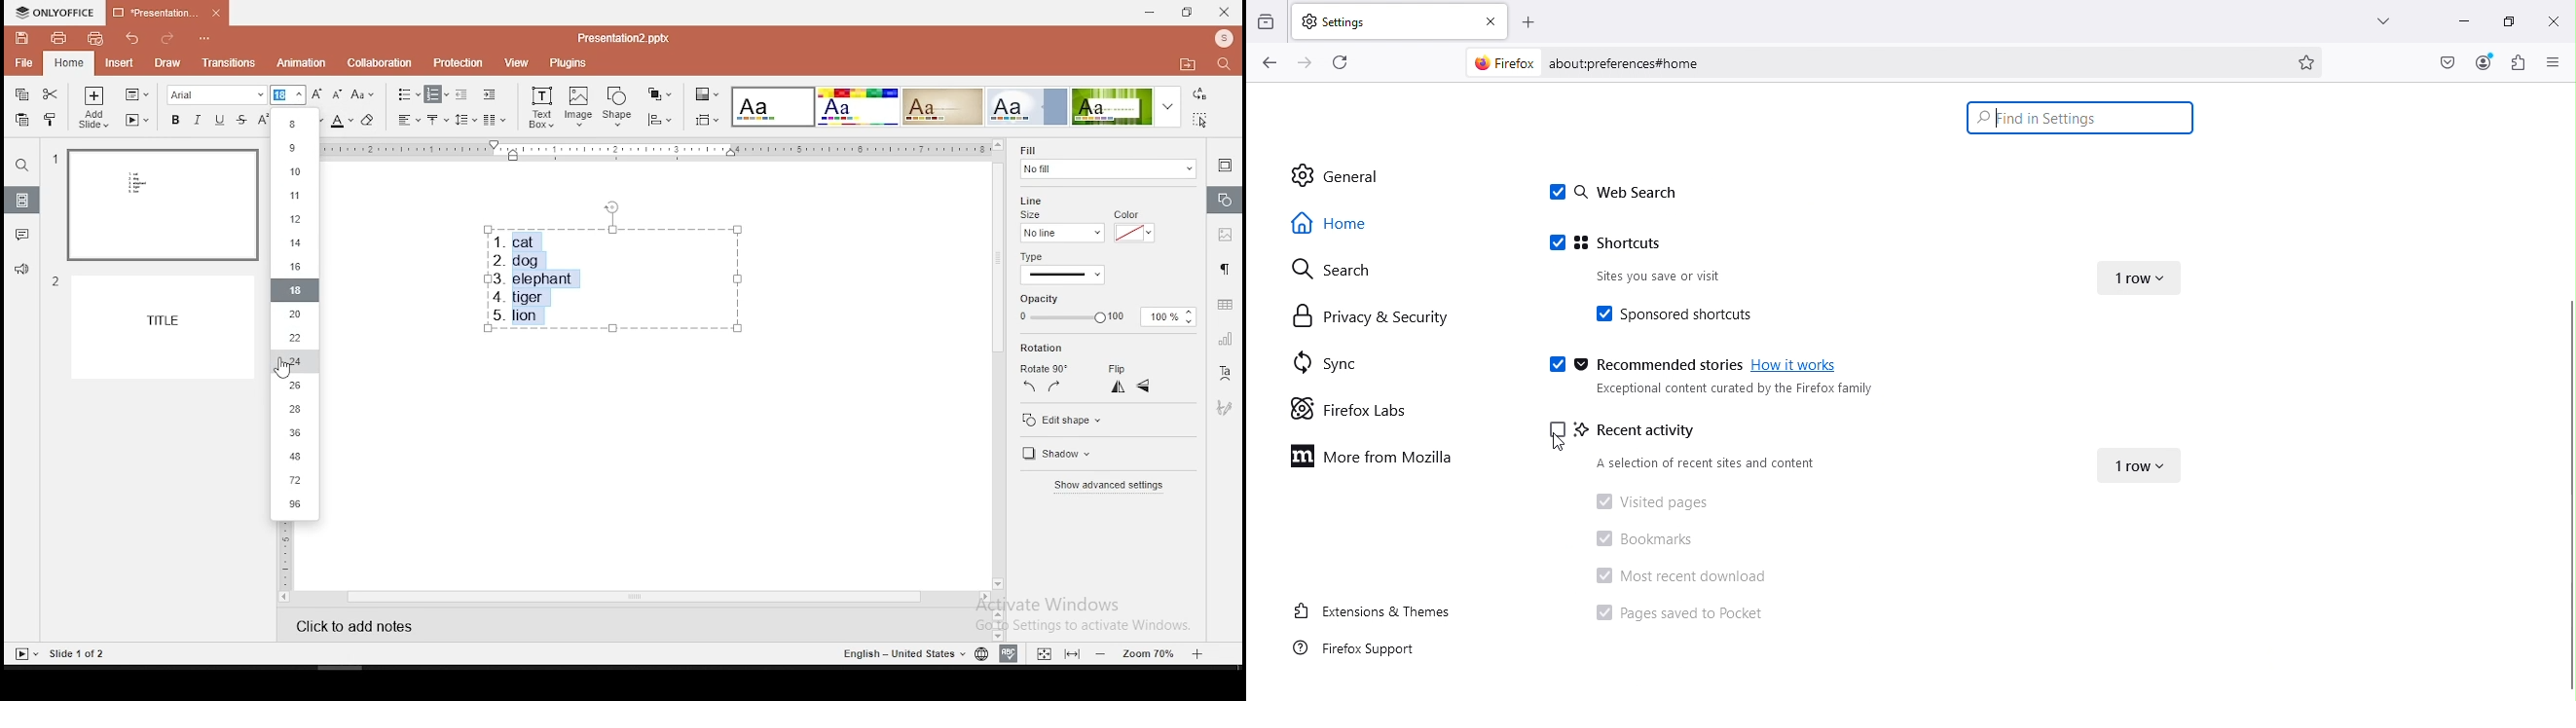  Describe the element at coordinates (294, 434) in the screenshot. I see `36` at that location.